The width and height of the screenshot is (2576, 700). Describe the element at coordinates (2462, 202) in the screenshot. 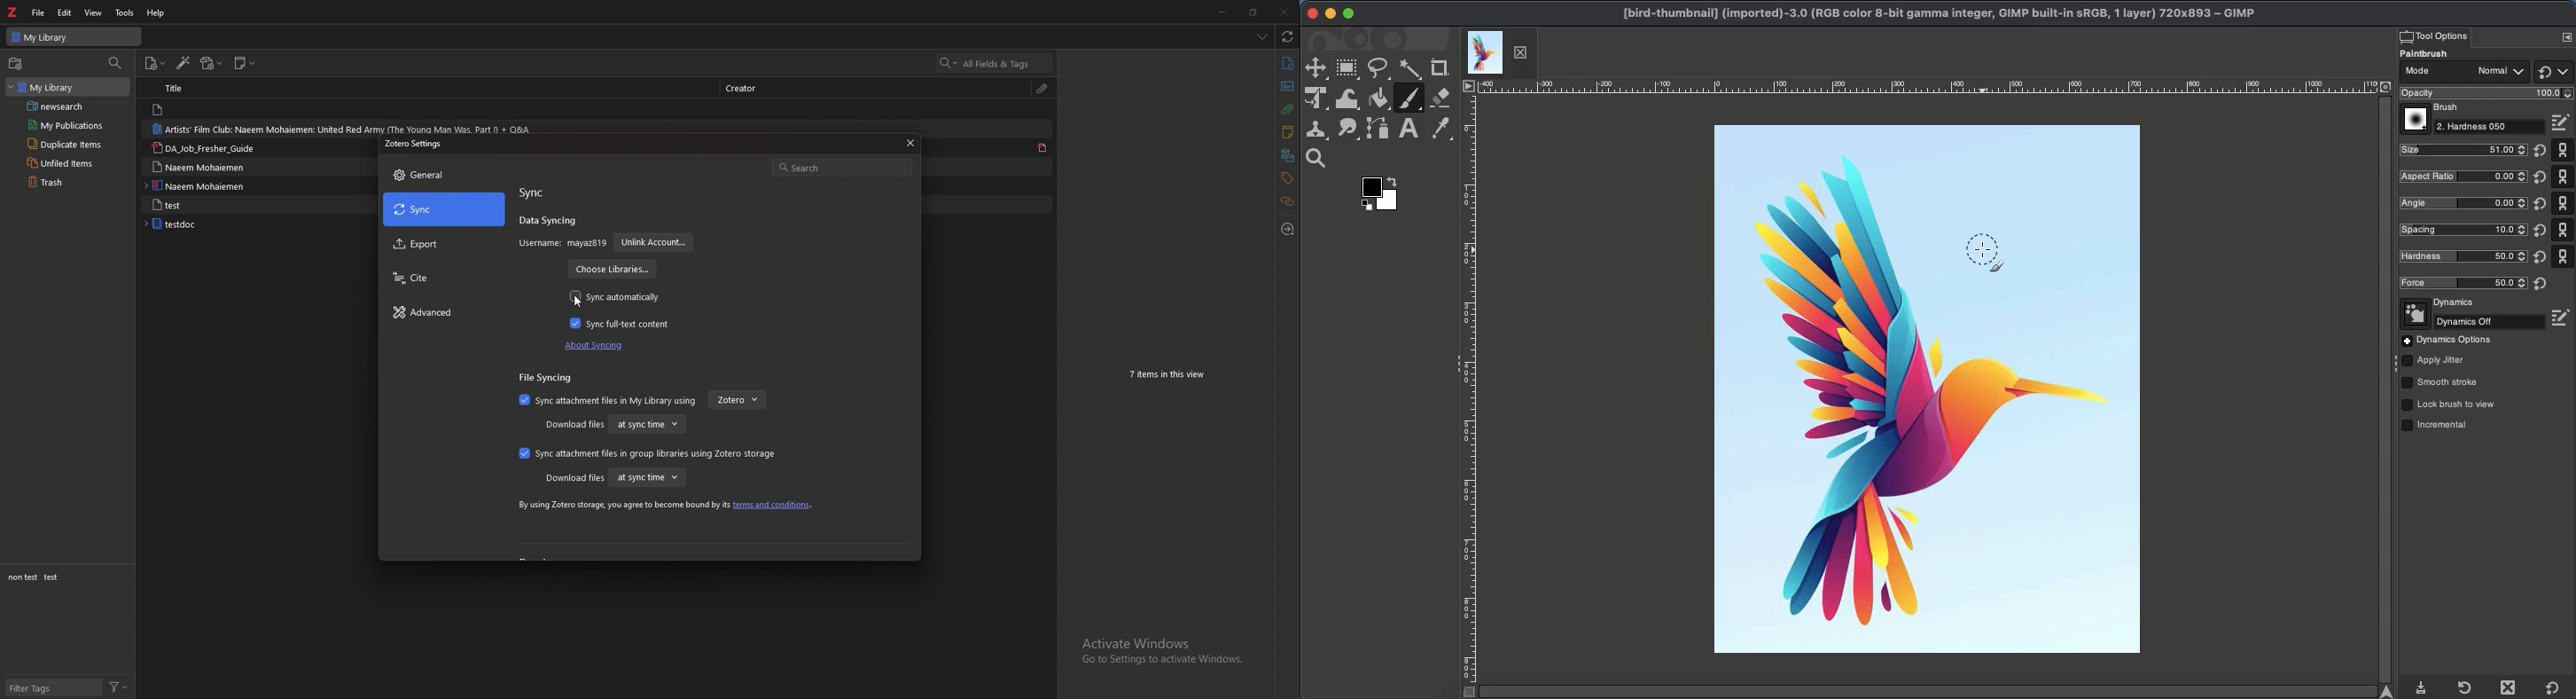

I see `Angle` at that location.